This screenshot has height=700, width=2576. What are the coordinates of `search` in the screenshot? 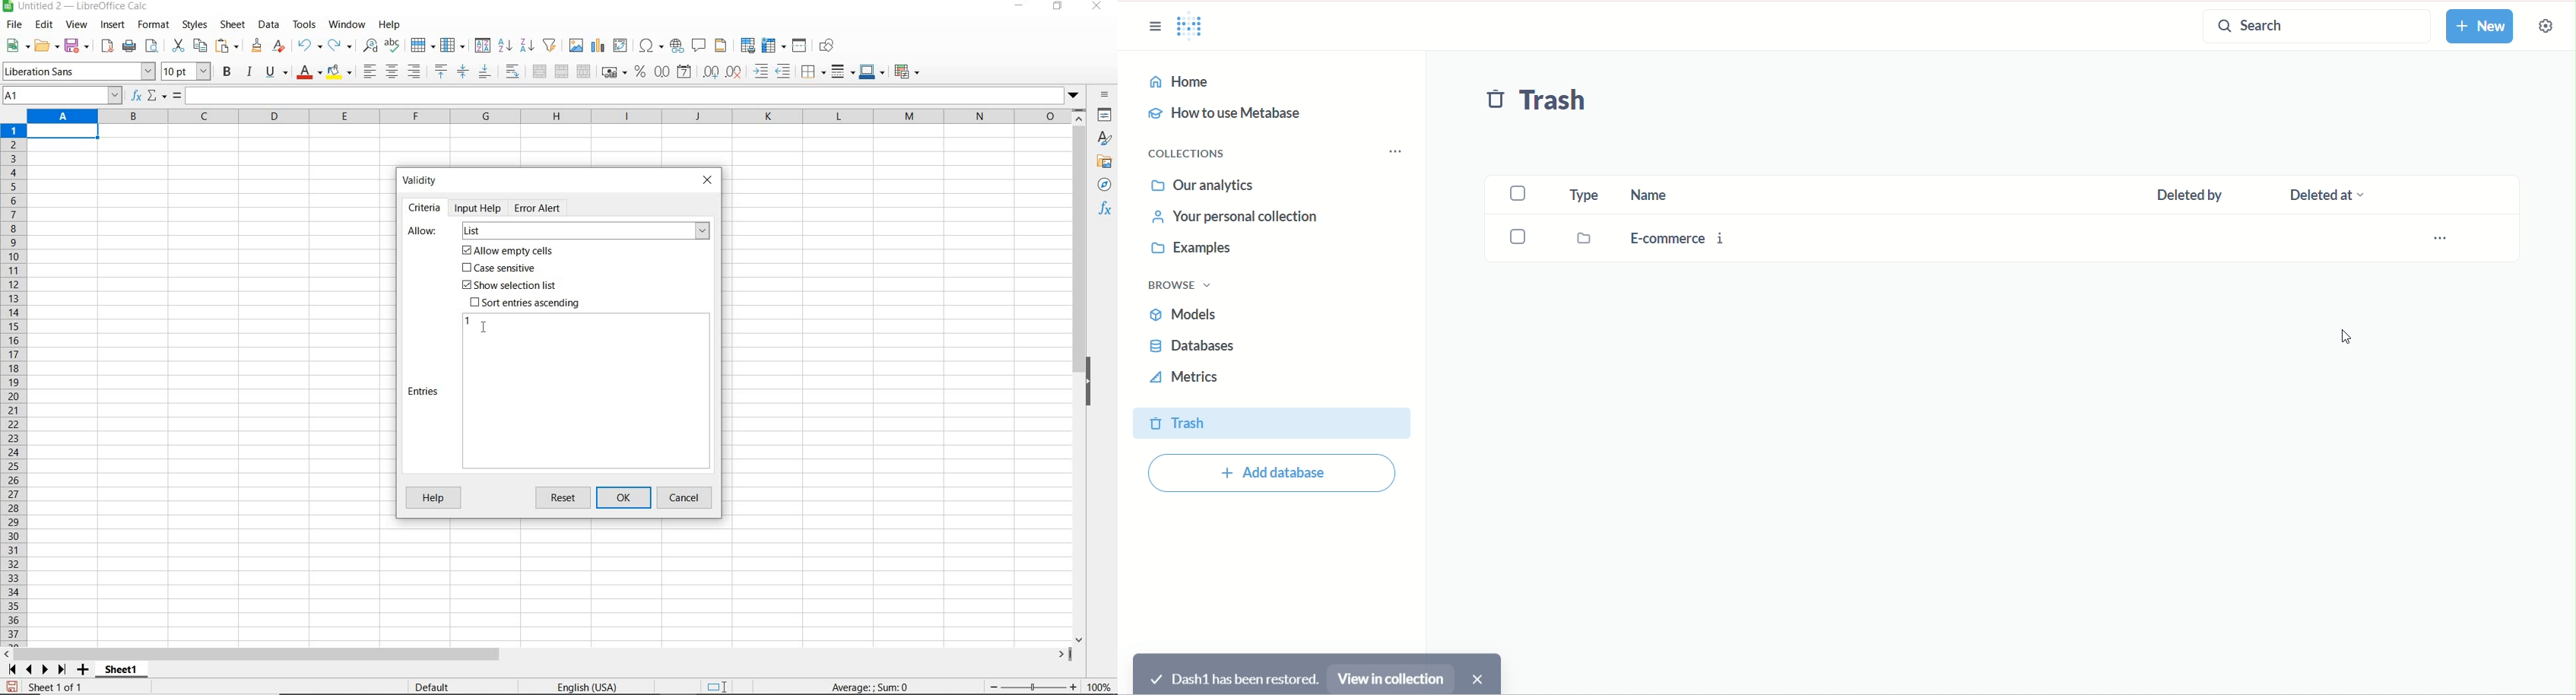 It's located at (2311, 26).